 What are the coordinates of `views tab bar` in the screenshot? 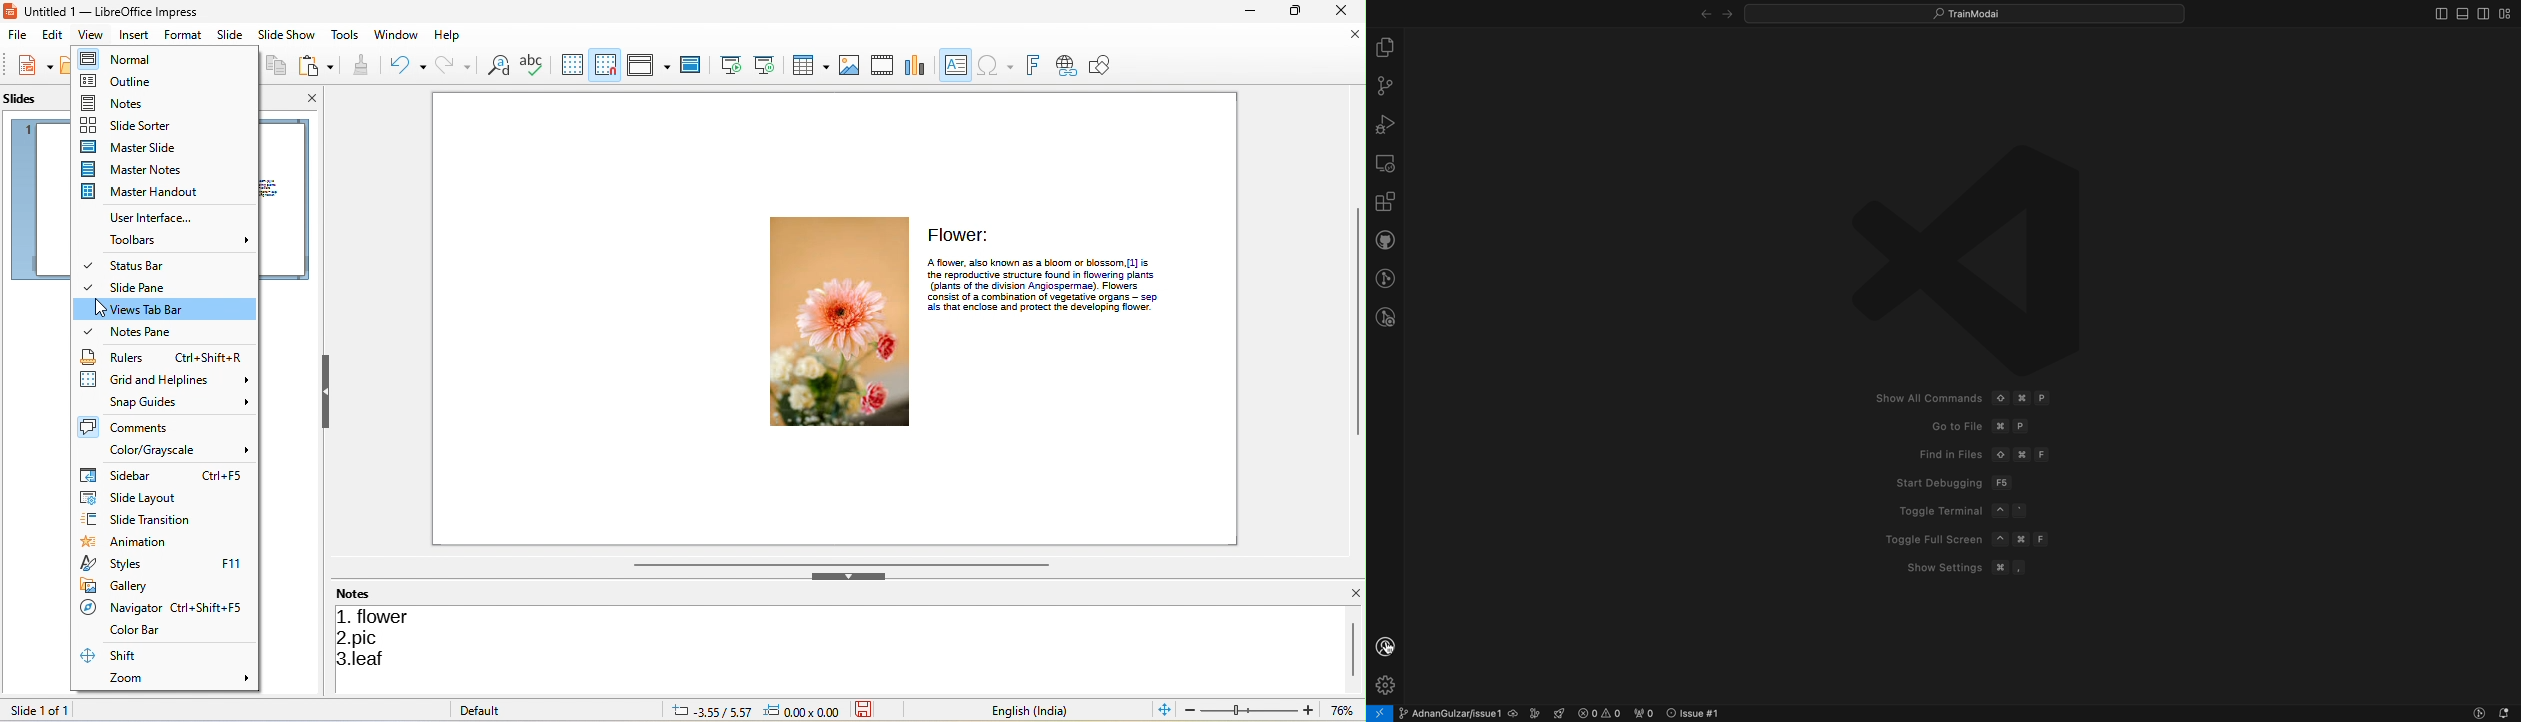 It's located at (169, 309).